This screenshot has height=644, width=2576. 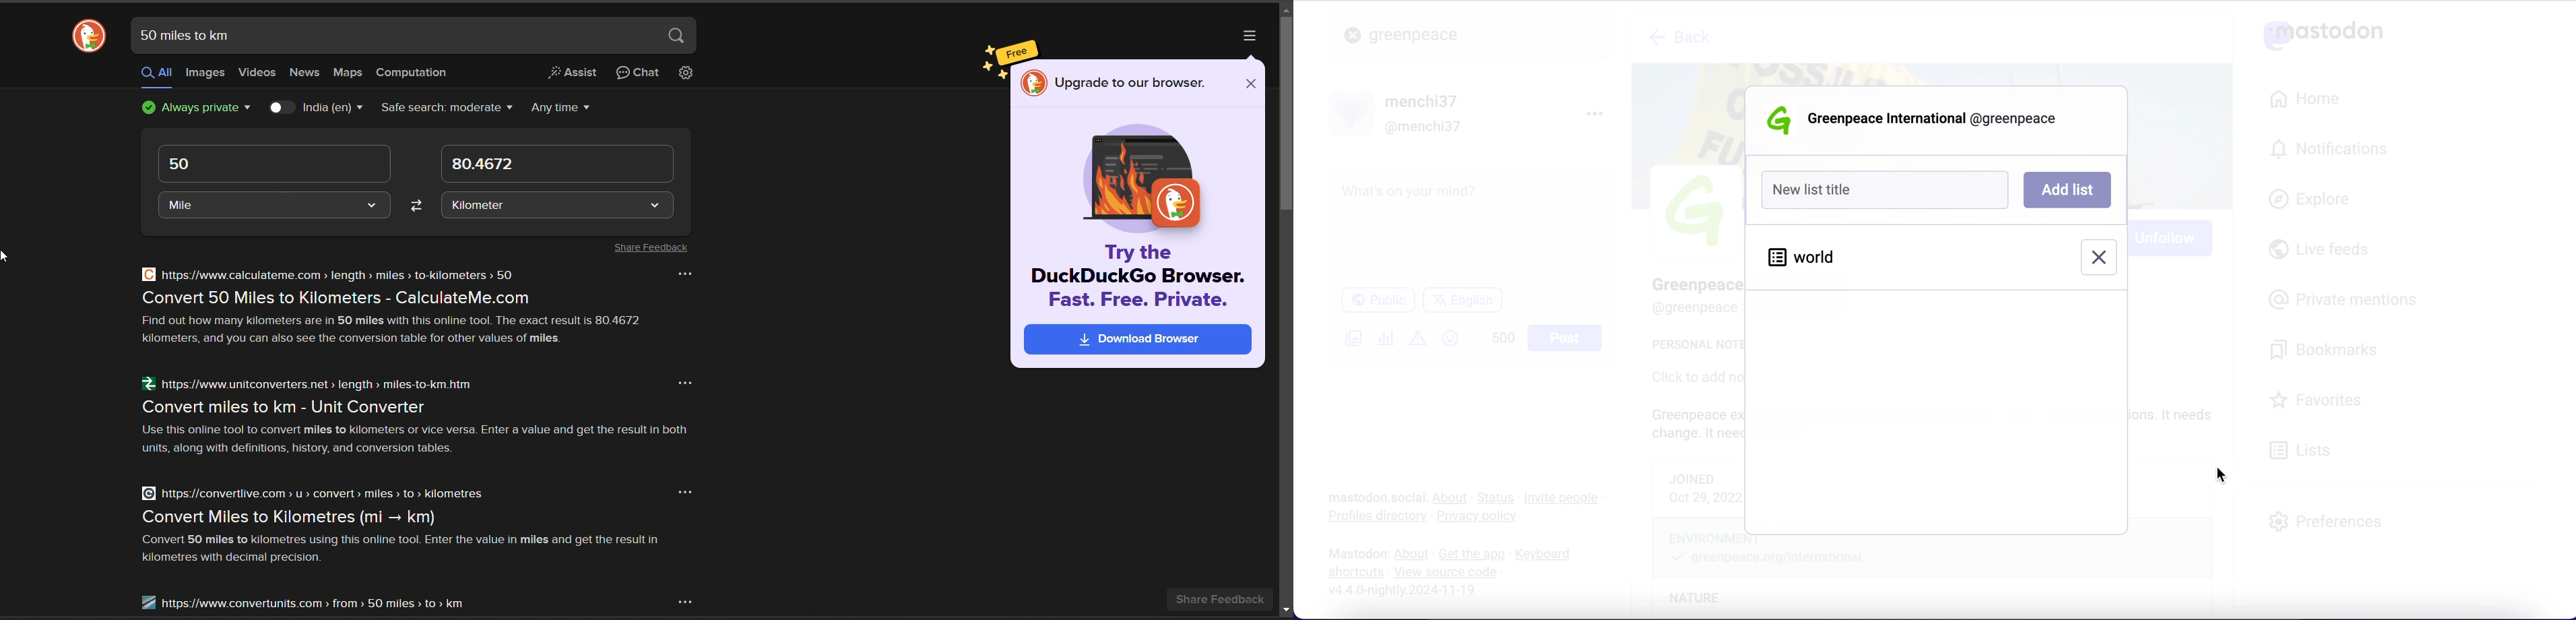 What do you see at coordinates (334, 106) in the screenshot?
I see `country` at bounding box center [334, 106].